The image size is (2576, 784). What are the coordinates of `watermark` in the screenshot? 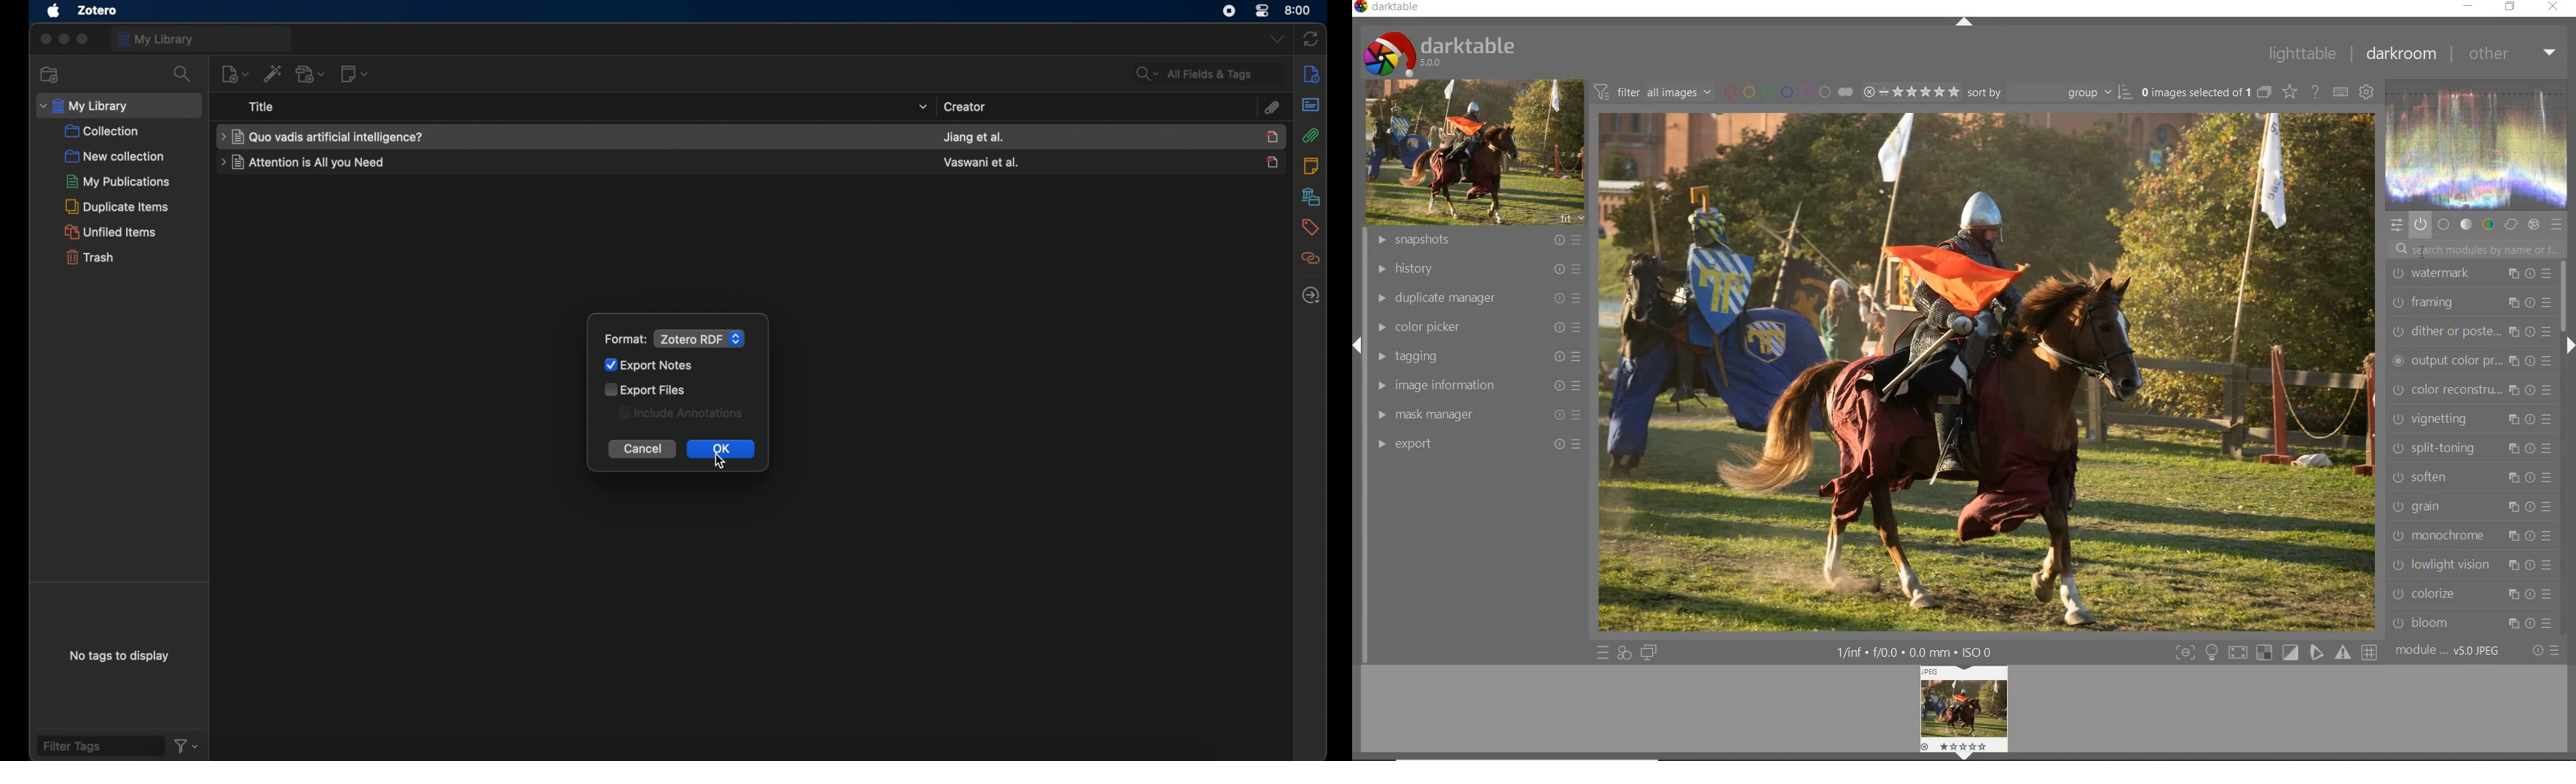 It's located at (2469, 275).